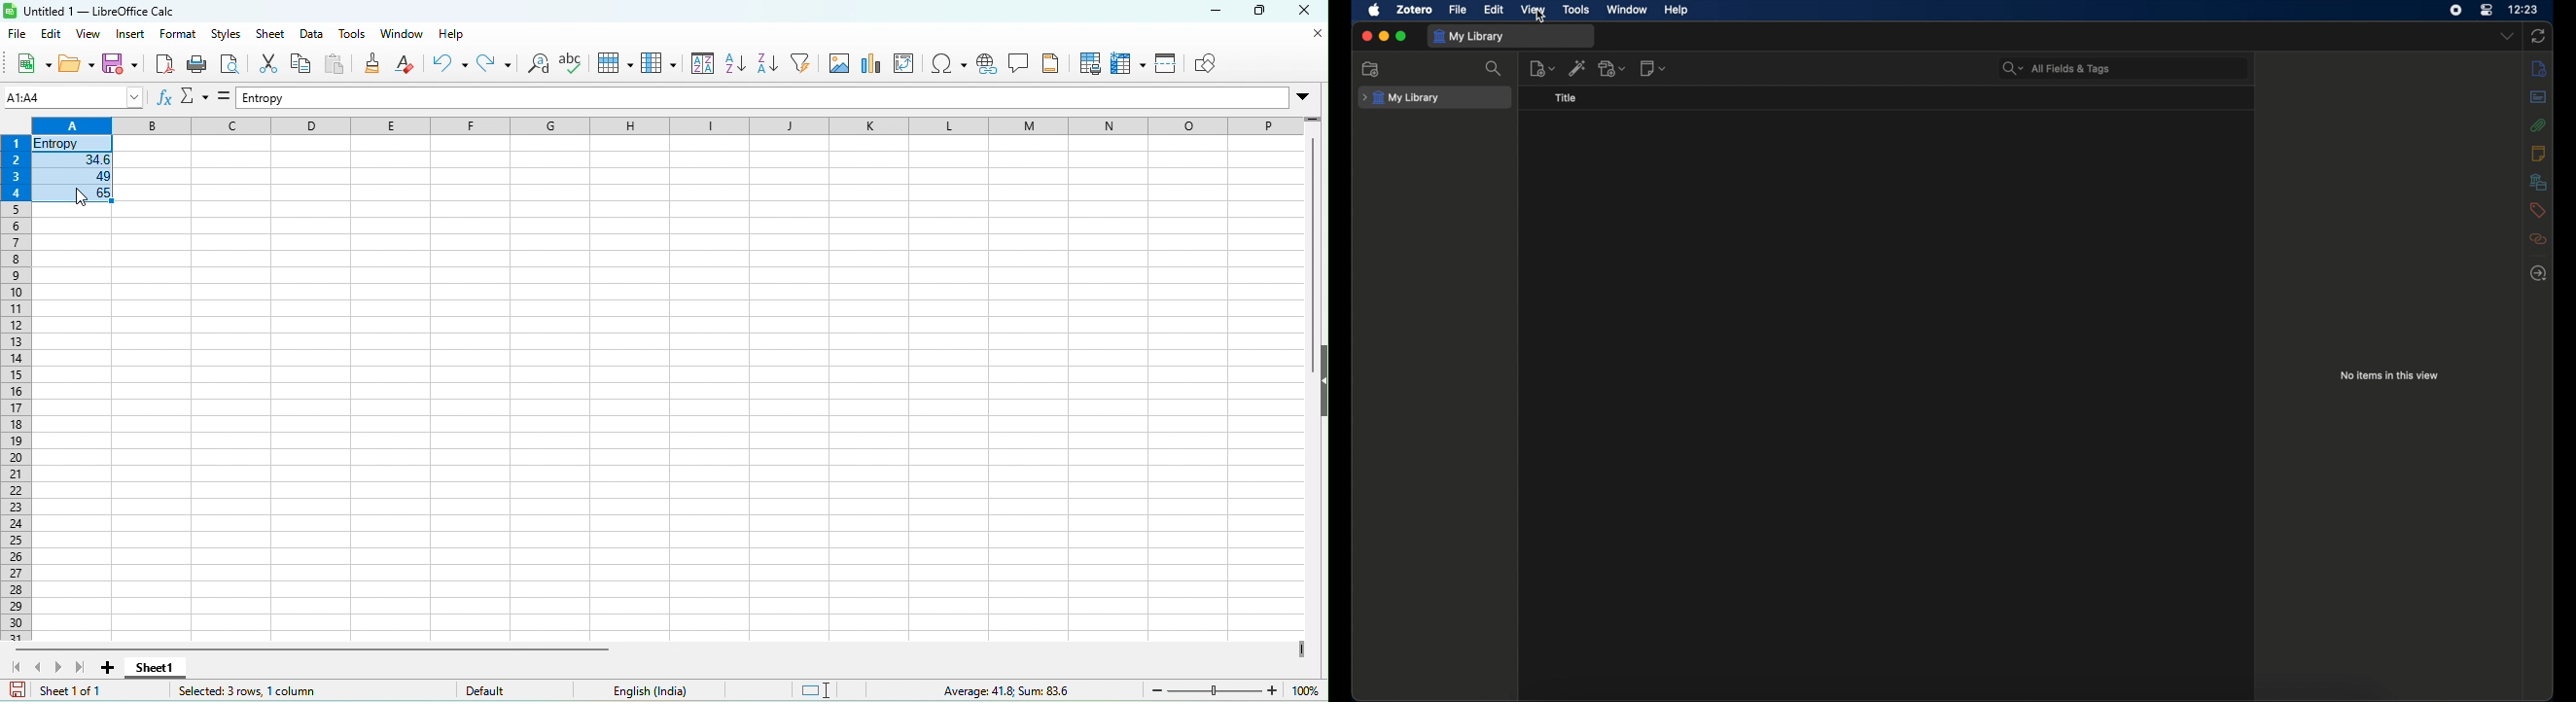  Describe the element at coordinates (335, 66) in the screenshot. I see `paste` at that location.